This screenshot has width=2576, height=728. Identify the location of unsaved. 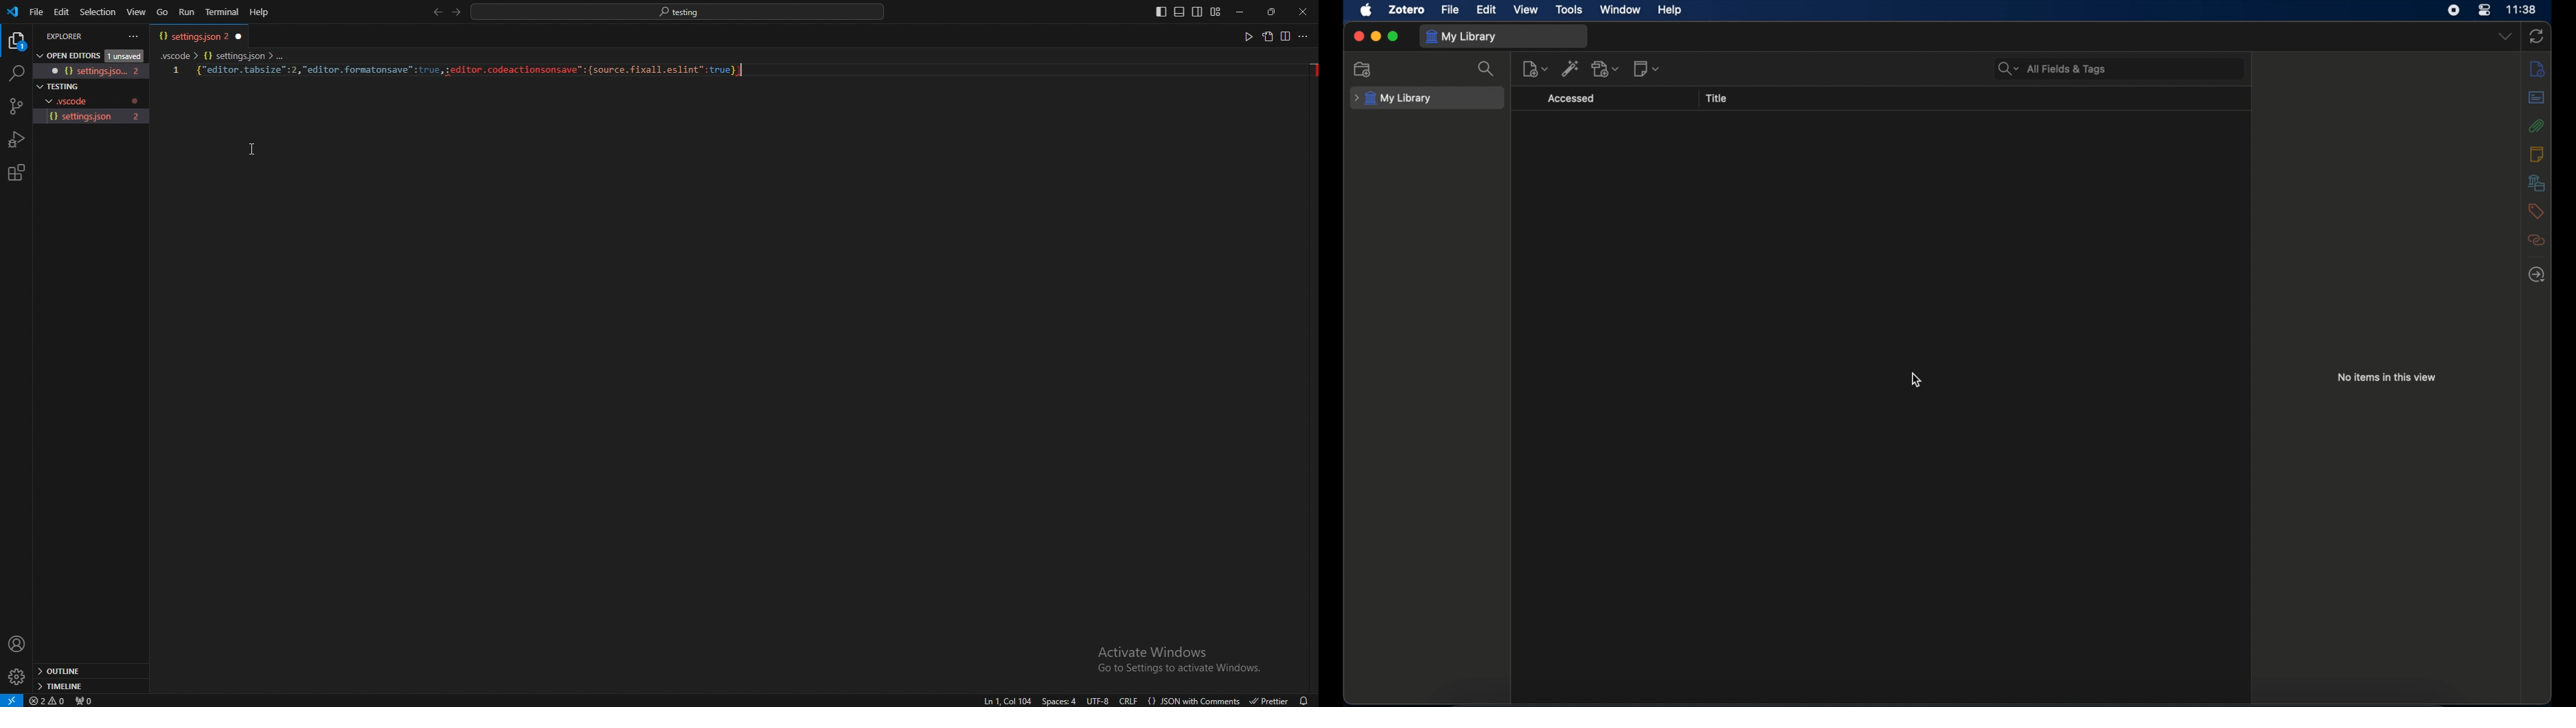
(124, 57).